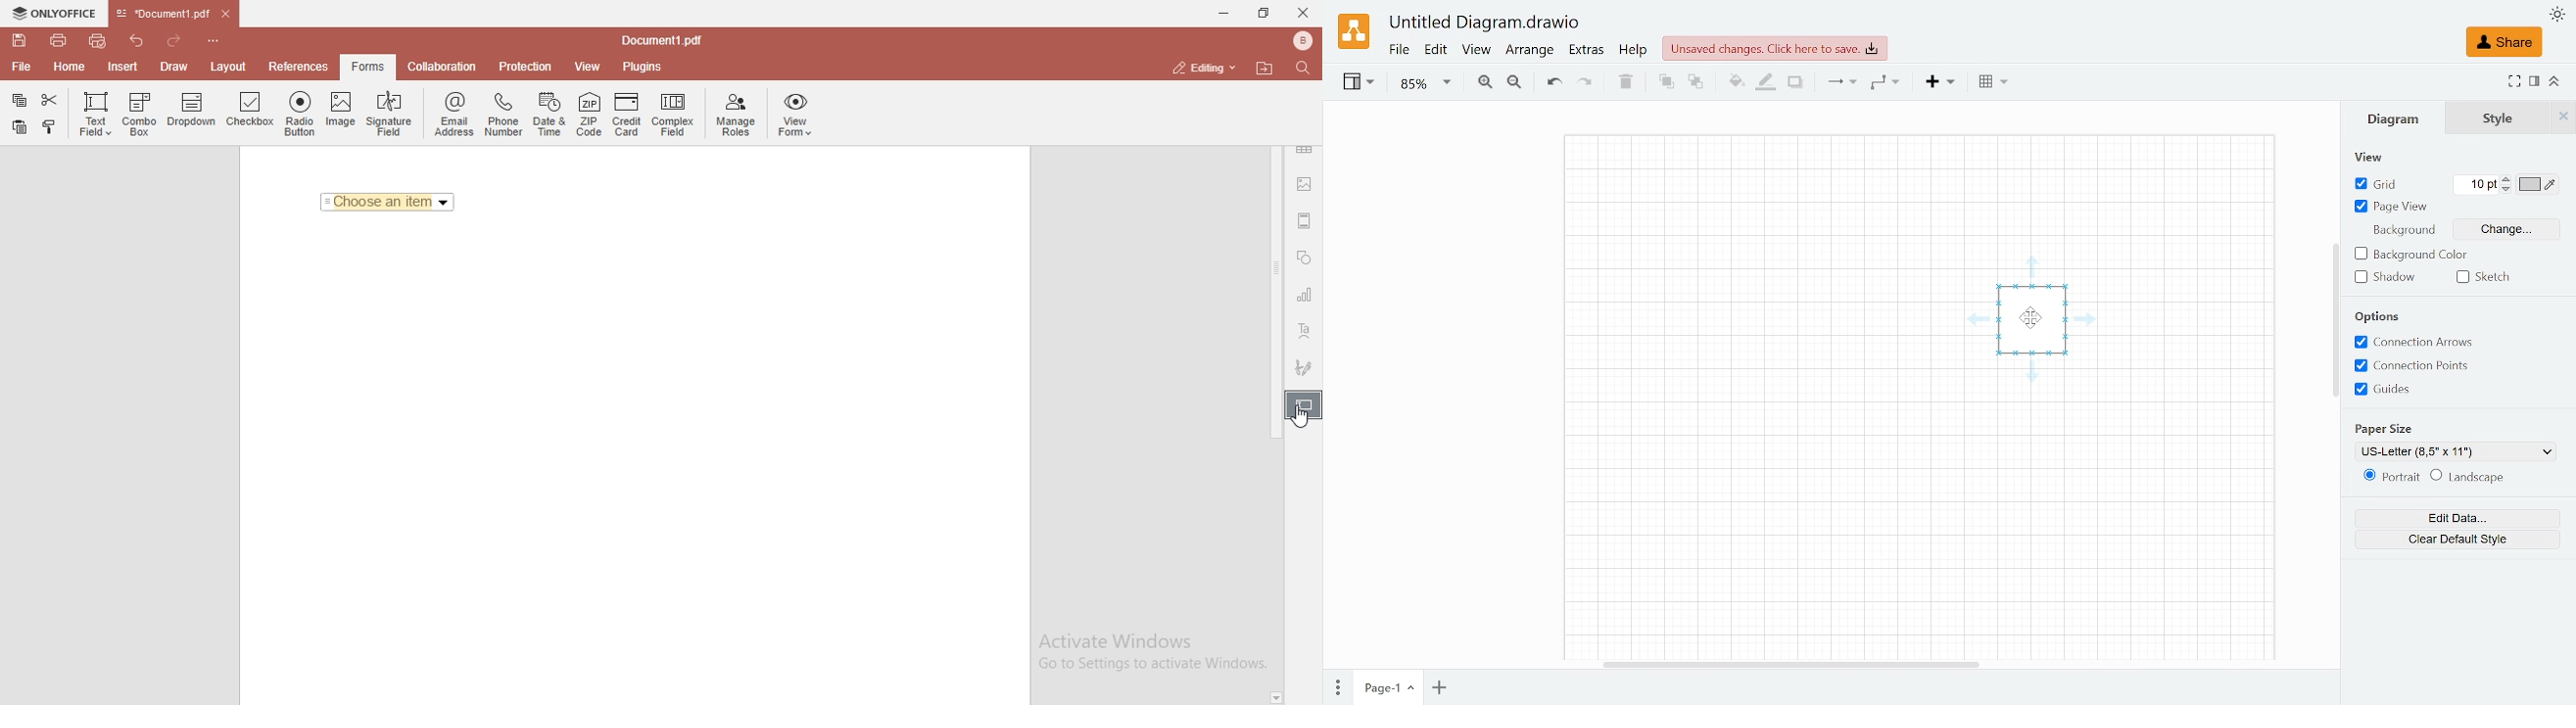 Image resolution: width=2576 pixels, height=728 pixels. I want to click on Waypoints, so click(1885, 83).